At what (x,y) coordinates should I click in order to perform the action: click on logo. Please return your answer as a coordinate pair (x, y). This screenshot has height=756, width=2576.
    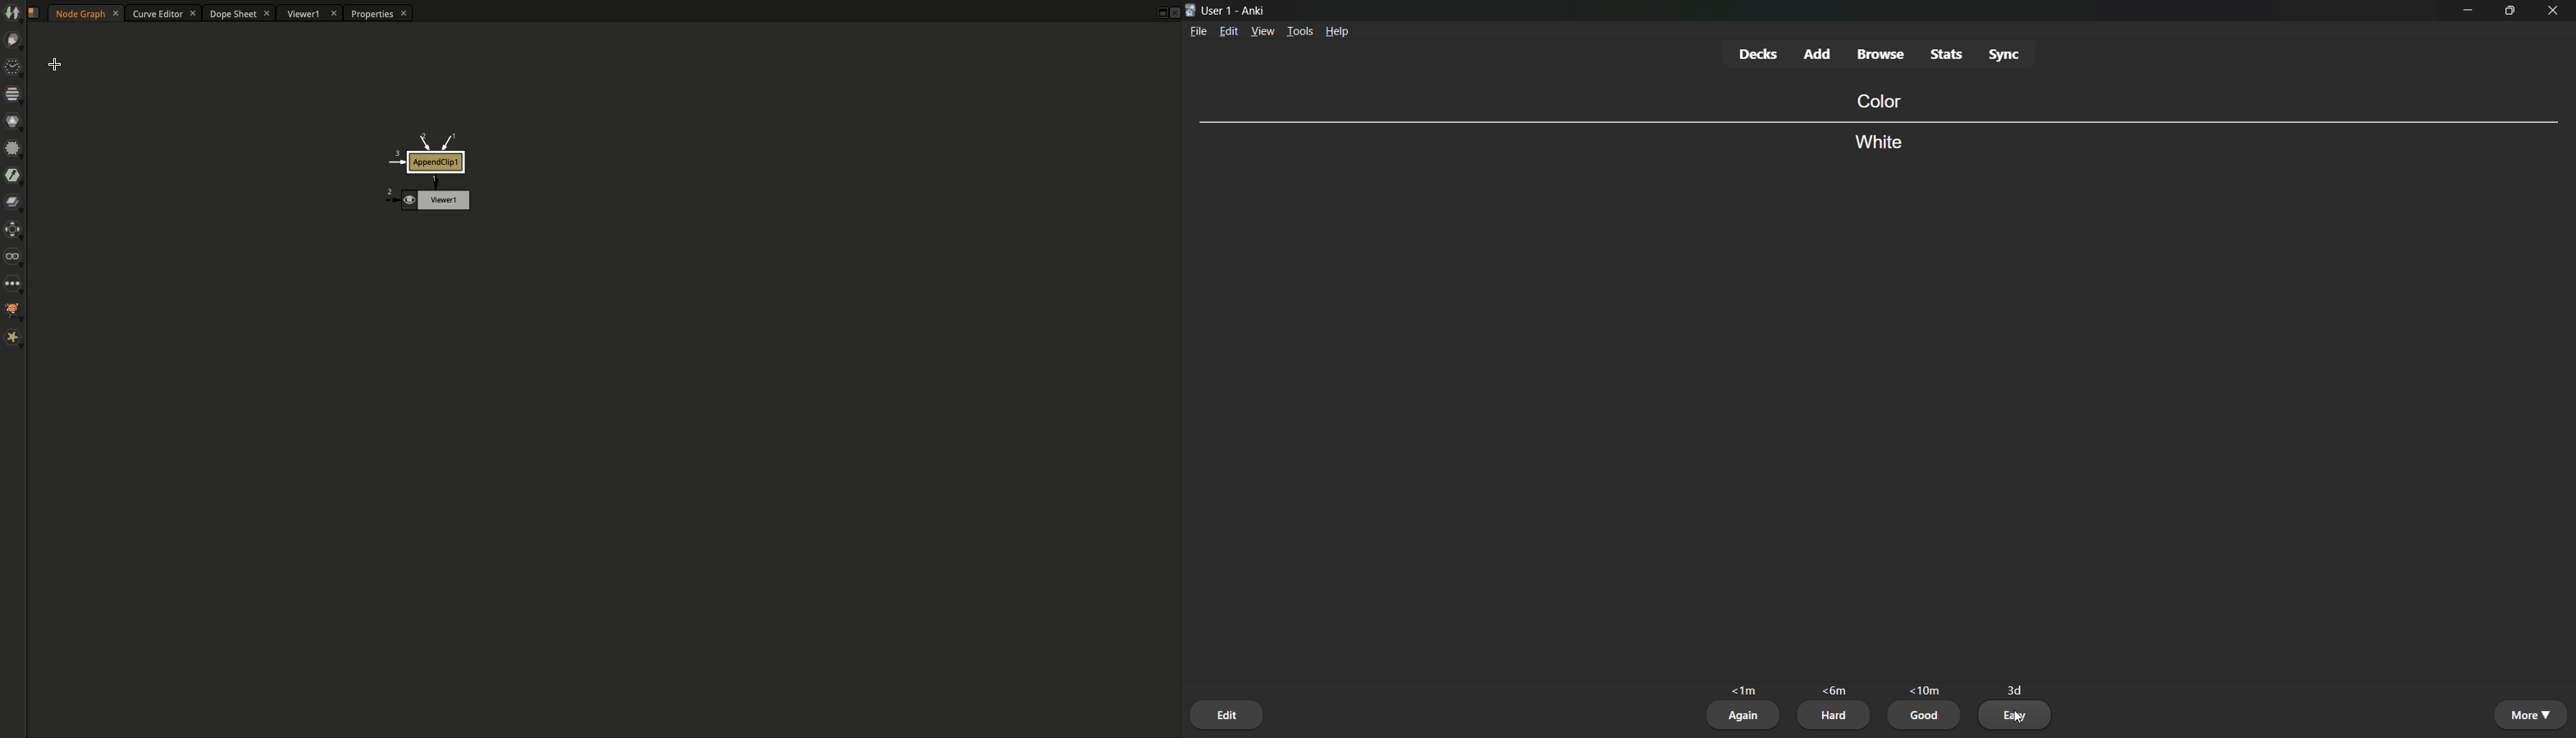
    Looking at the image, I should click on (1189, 9).